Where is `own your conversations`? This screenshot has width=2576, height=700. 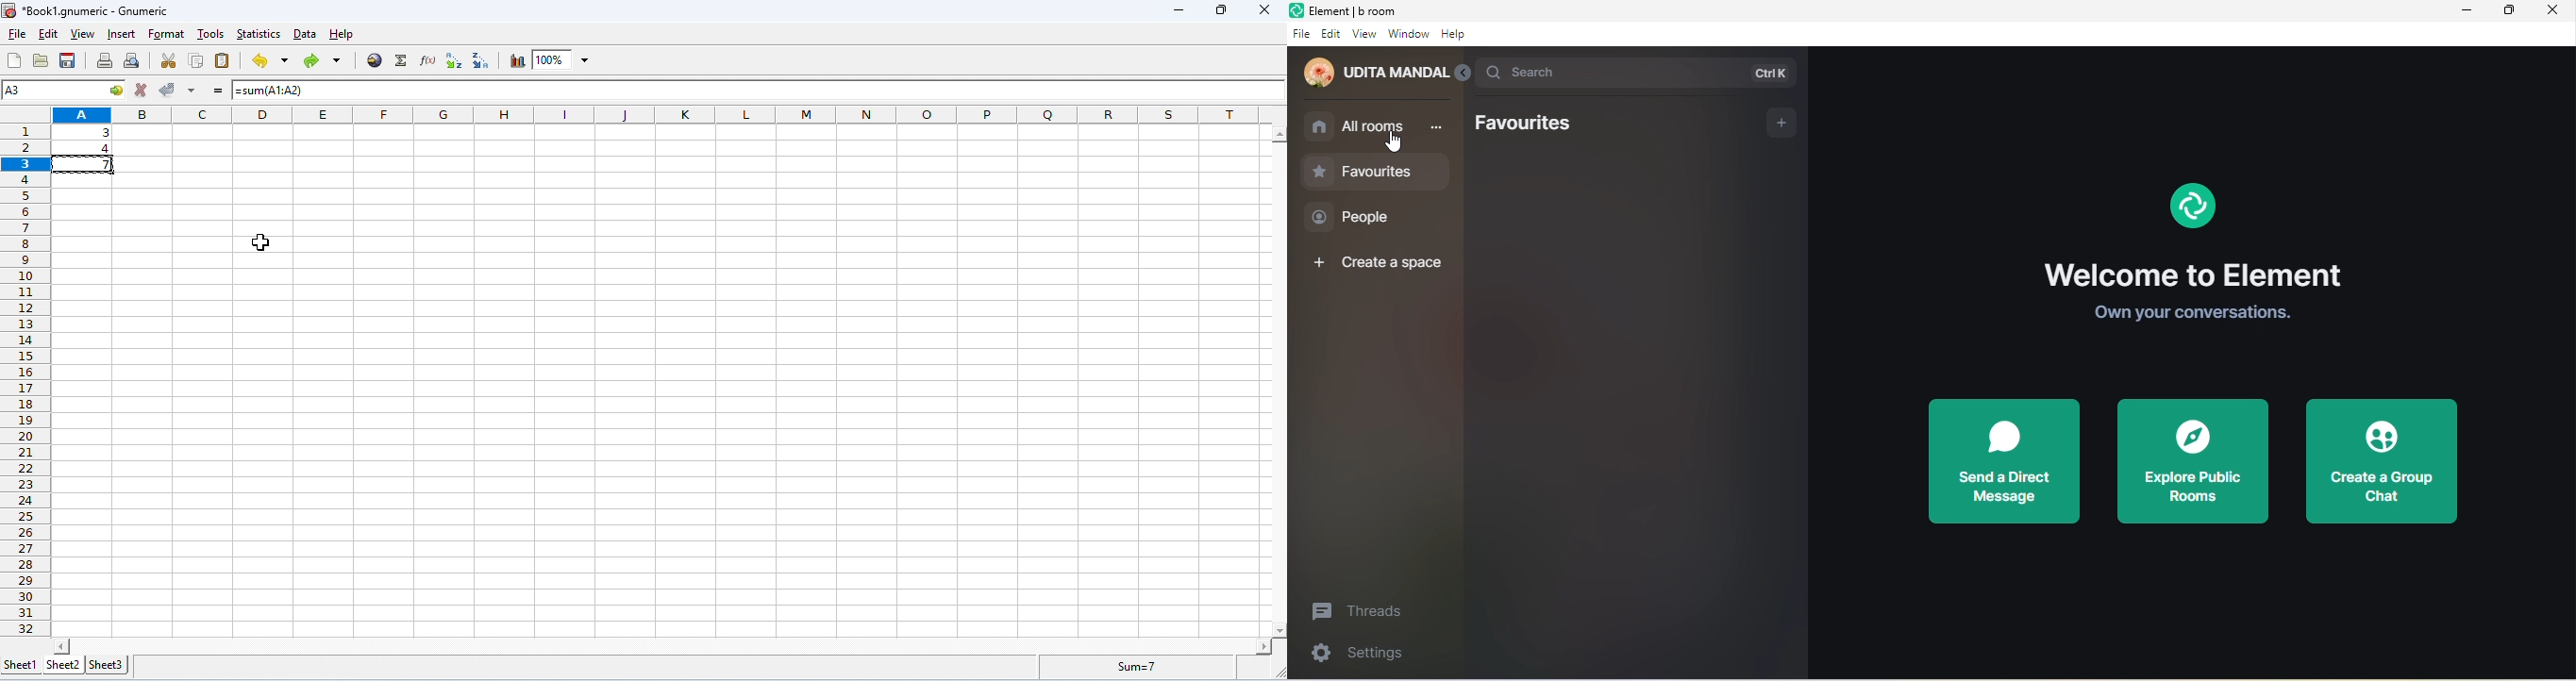 own your conversations is located at coordinates (2196, 314).